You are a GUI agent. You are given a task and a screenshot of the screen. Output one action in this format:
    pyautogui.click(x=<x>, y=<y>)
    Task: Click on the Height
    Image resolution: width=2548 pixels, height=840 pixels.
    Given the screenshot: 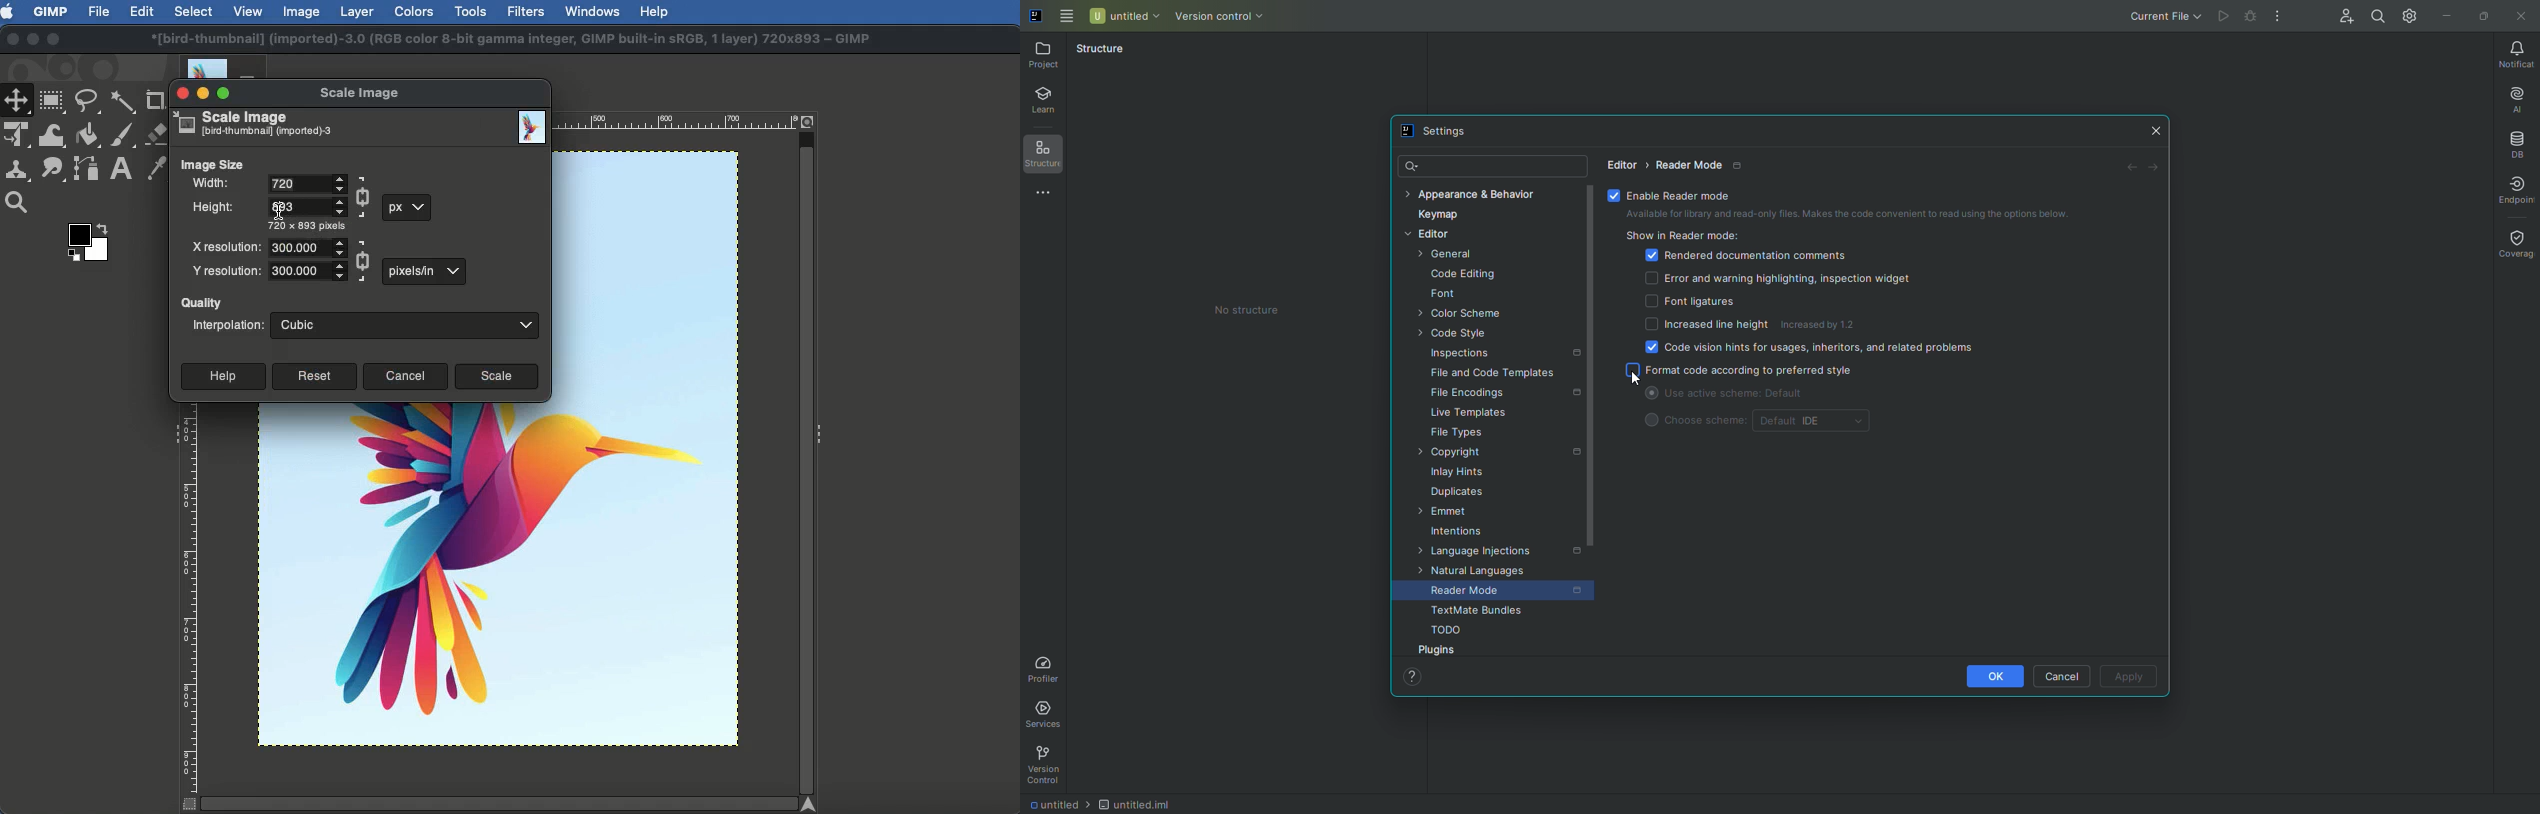 What is the action you would take?
    pyautogui.click(x=216, y=209)
    